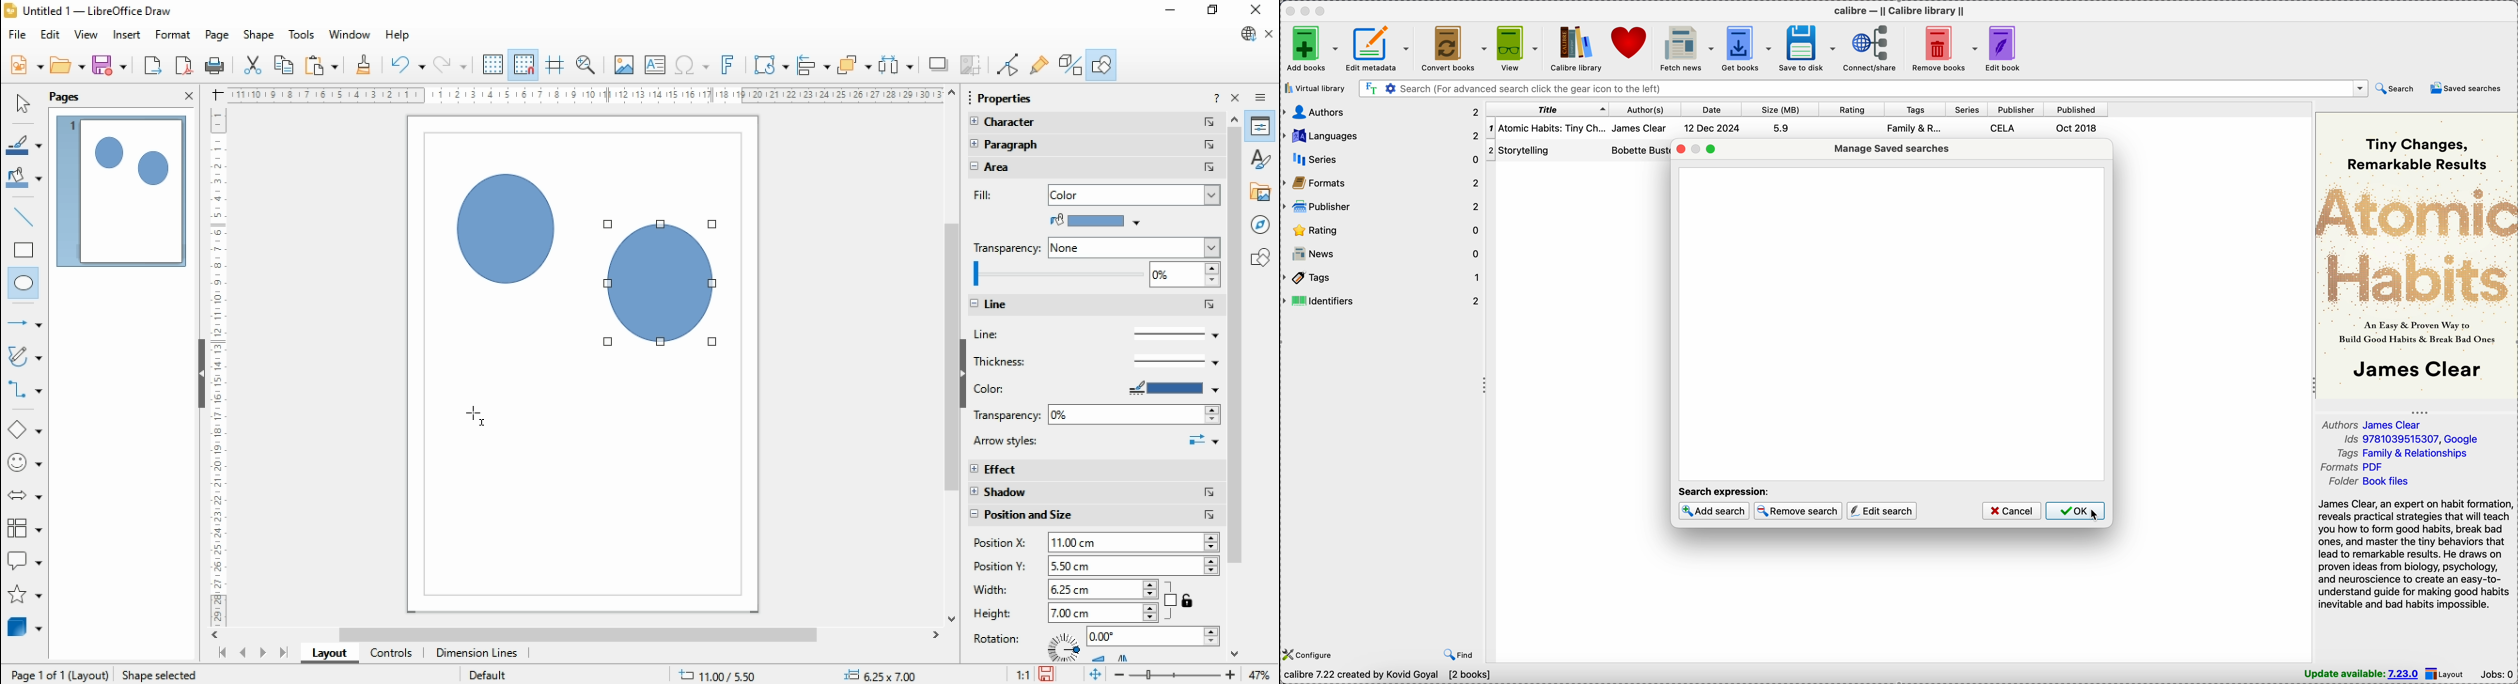  What do you see at coordinates (27, 497) in the screenshot?
I see `block arrows` at bounding box center [27, 497].